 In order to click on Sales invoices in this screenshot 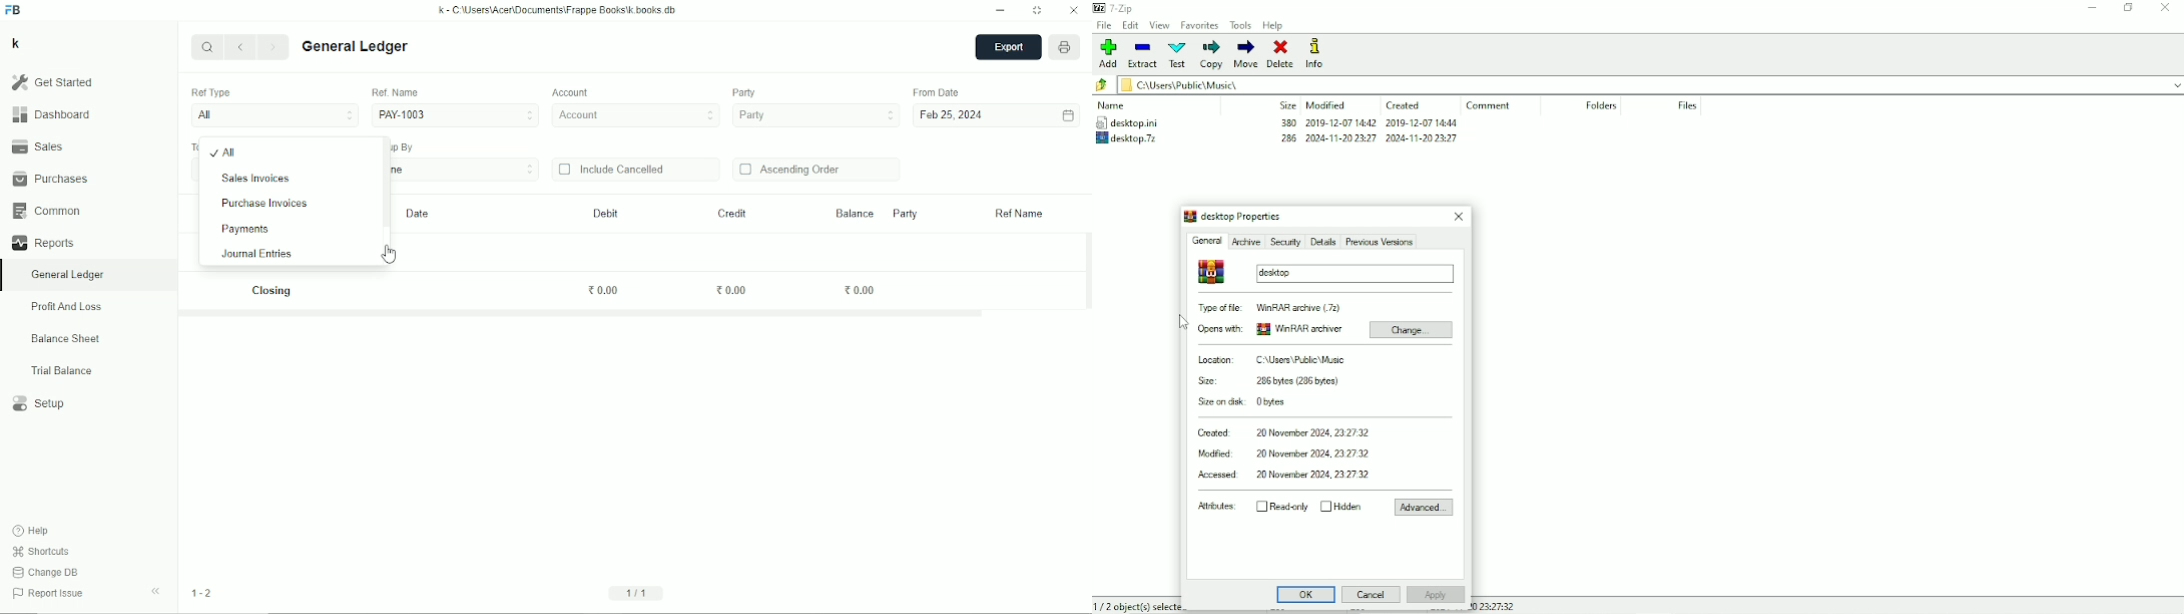, I will do `click(255, 178)`.